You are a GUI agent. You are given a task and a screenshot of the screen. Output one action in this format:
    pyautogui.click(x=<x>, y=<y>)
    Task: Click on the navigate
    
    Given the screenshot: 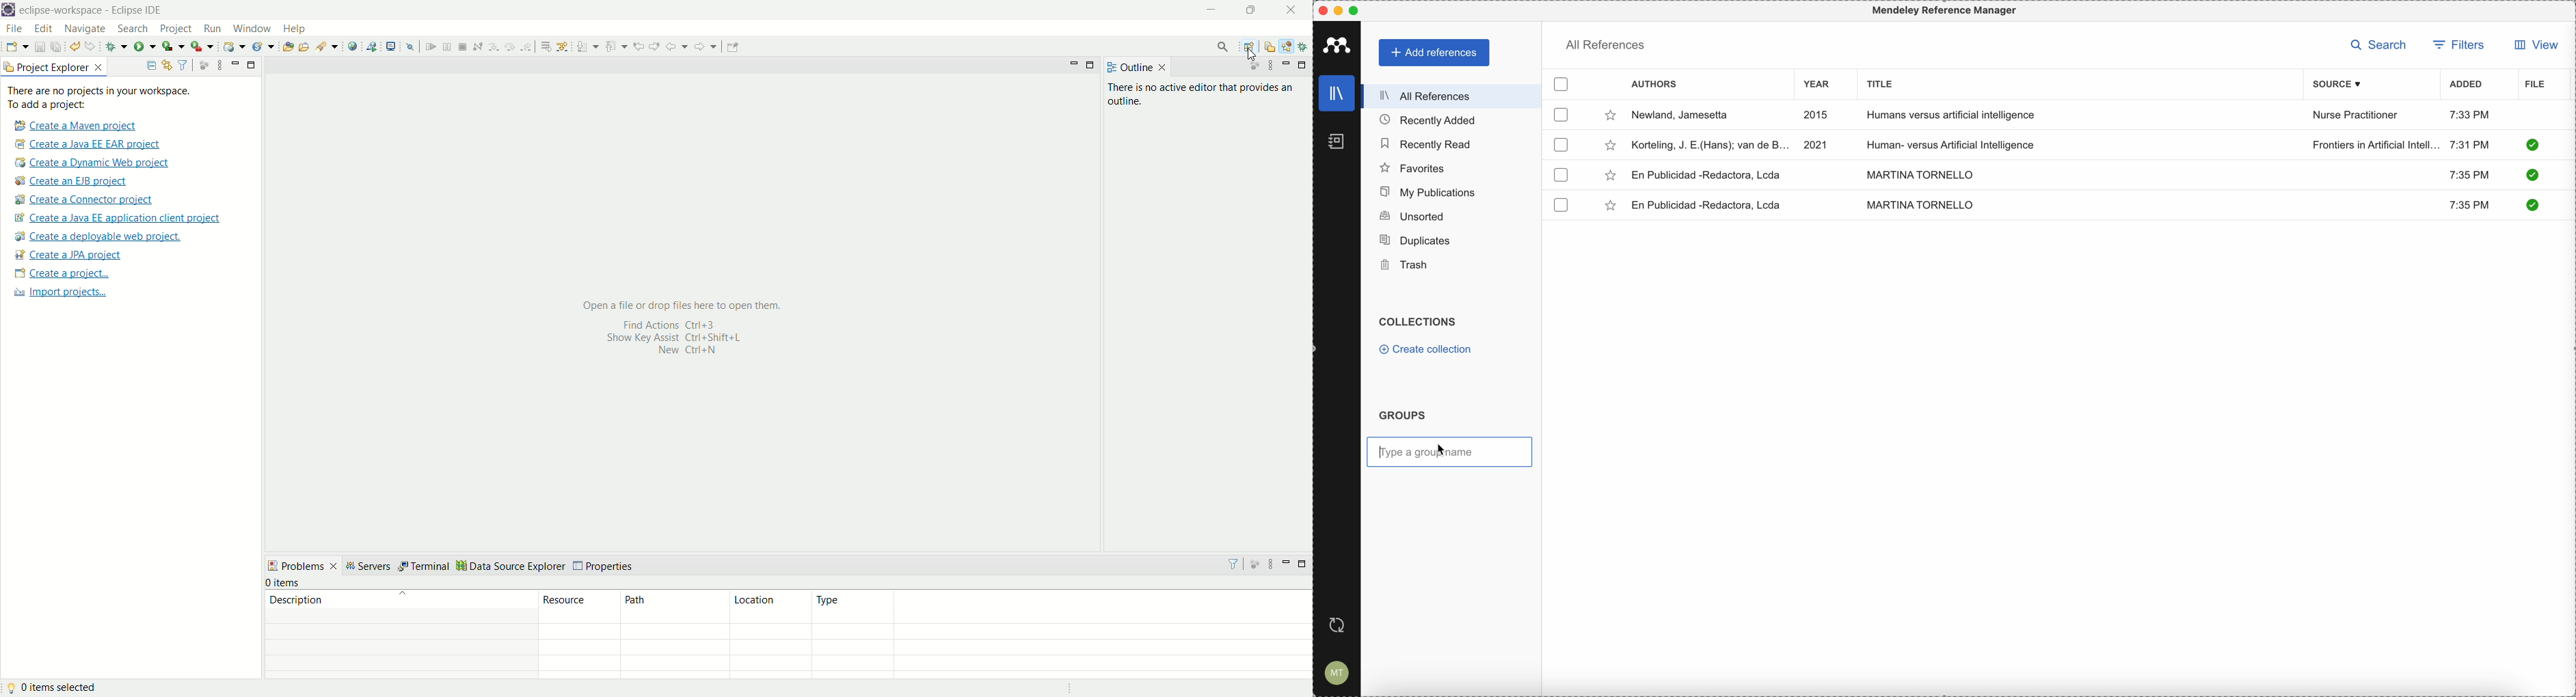 What is the action you would take?
    pyautogui.click(x=87, y=30)
    